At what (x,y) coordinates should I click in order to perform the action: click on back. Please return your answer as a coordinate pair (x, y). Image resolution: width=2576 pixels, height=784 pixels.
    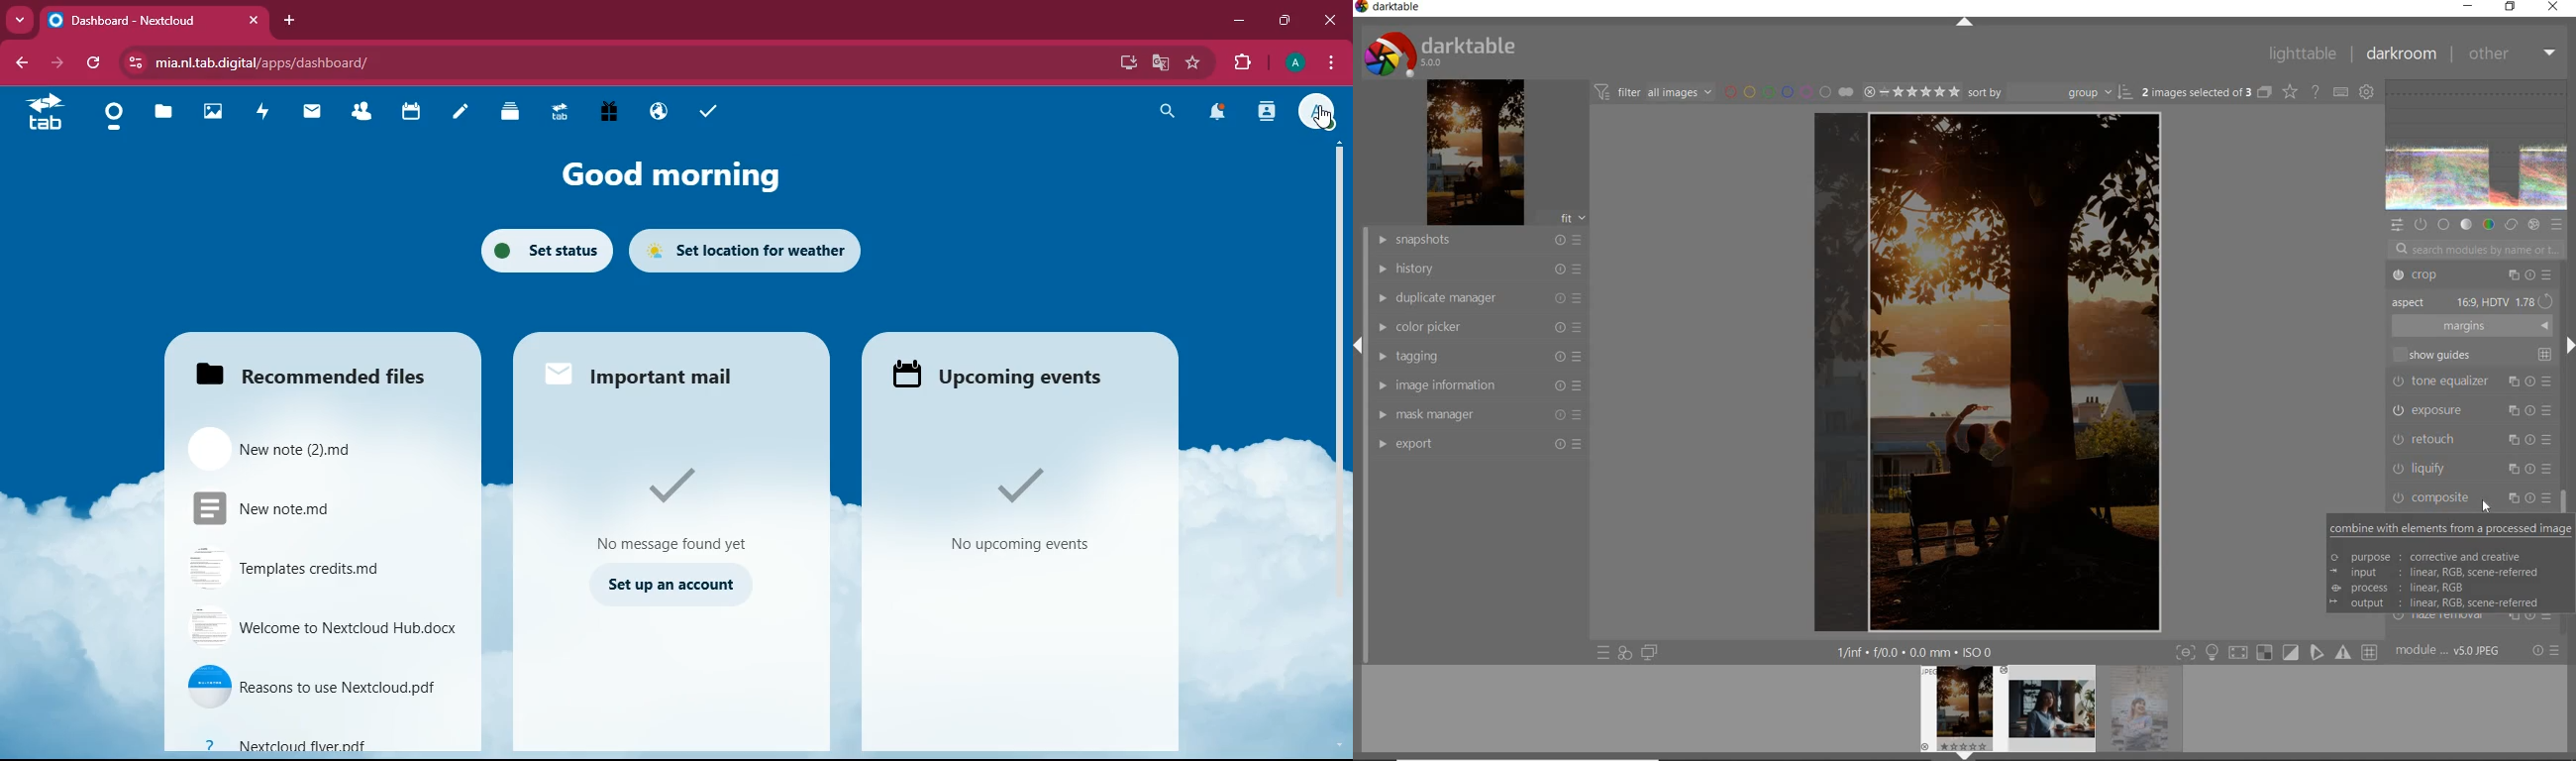
    Looking at the image, I should click on (17, 64).